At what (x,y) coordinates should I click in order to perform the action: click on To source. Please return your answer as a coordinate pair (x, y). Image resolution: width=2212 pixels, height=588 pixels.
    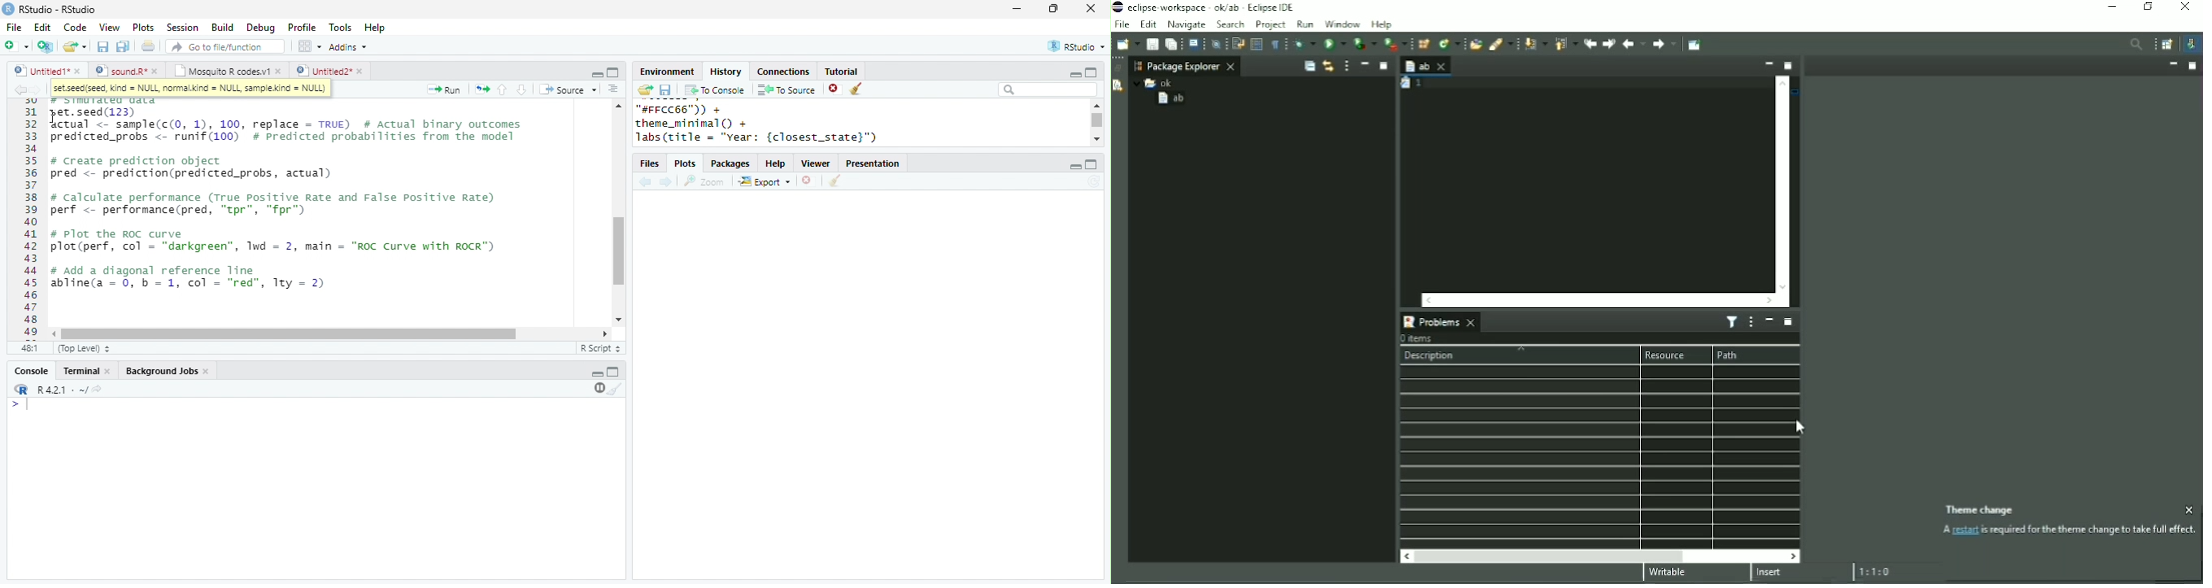
    Looking at the image, I should click on (787, 89).